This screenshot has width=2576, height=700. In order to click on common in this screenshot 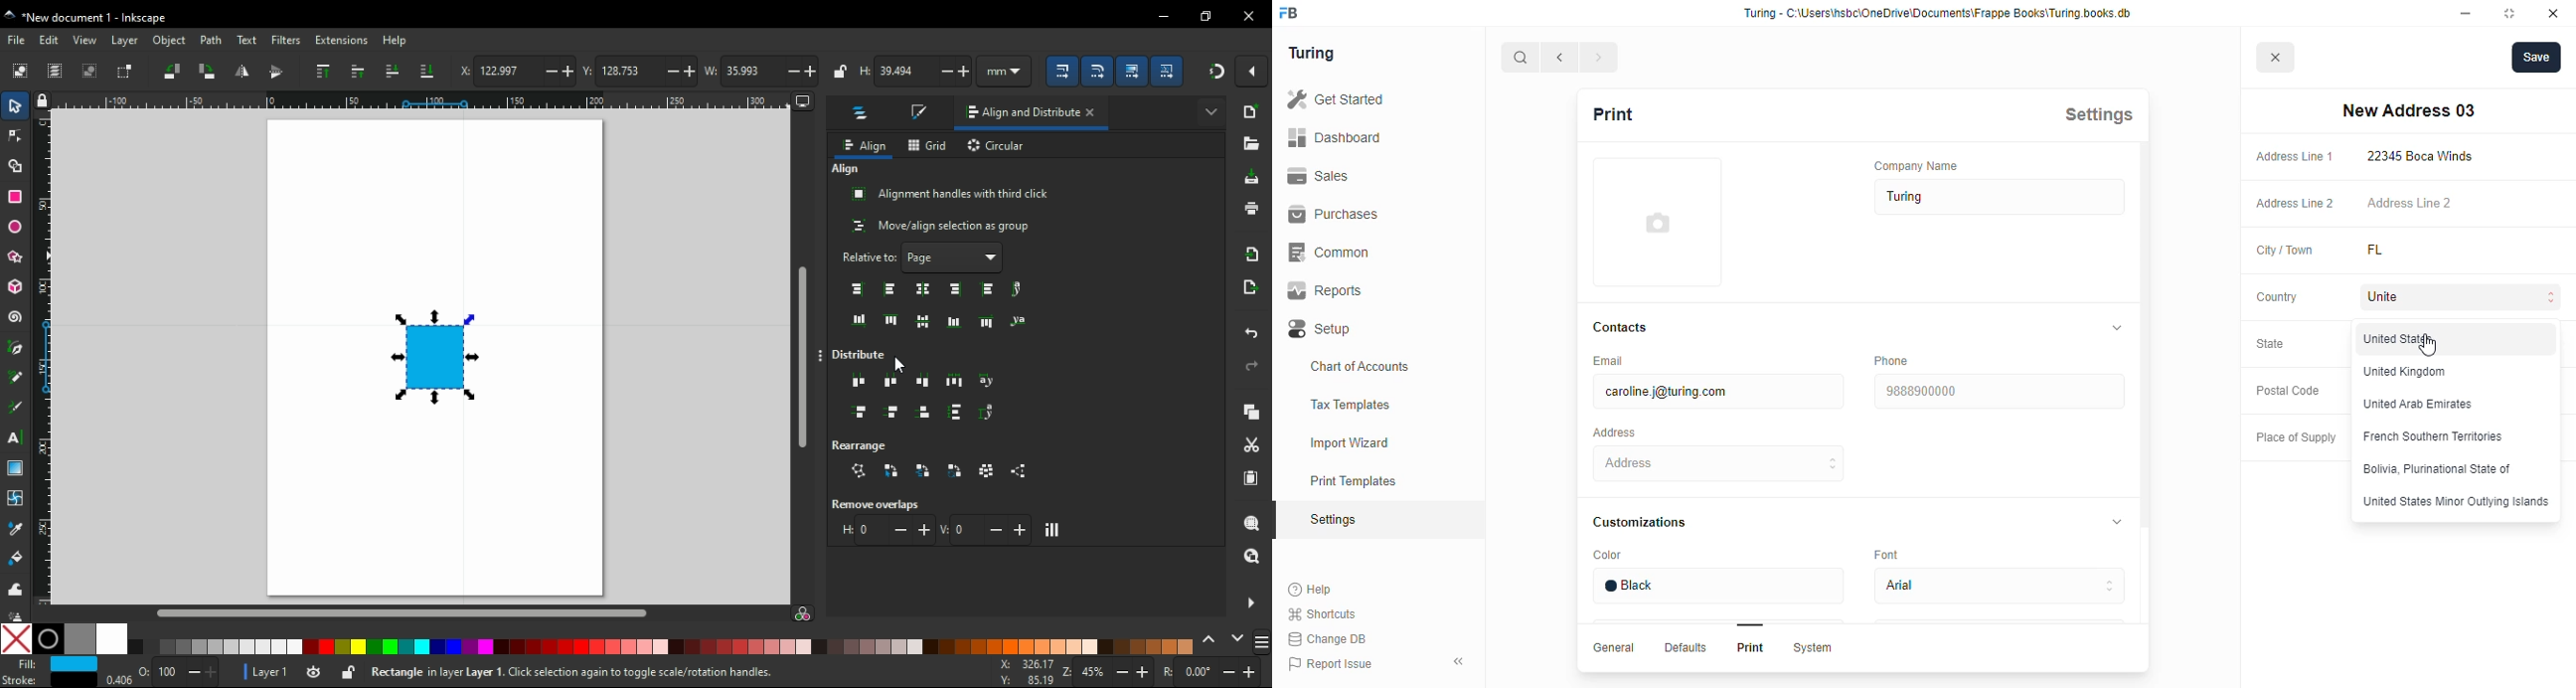, I will do `click(1331, 252)`.